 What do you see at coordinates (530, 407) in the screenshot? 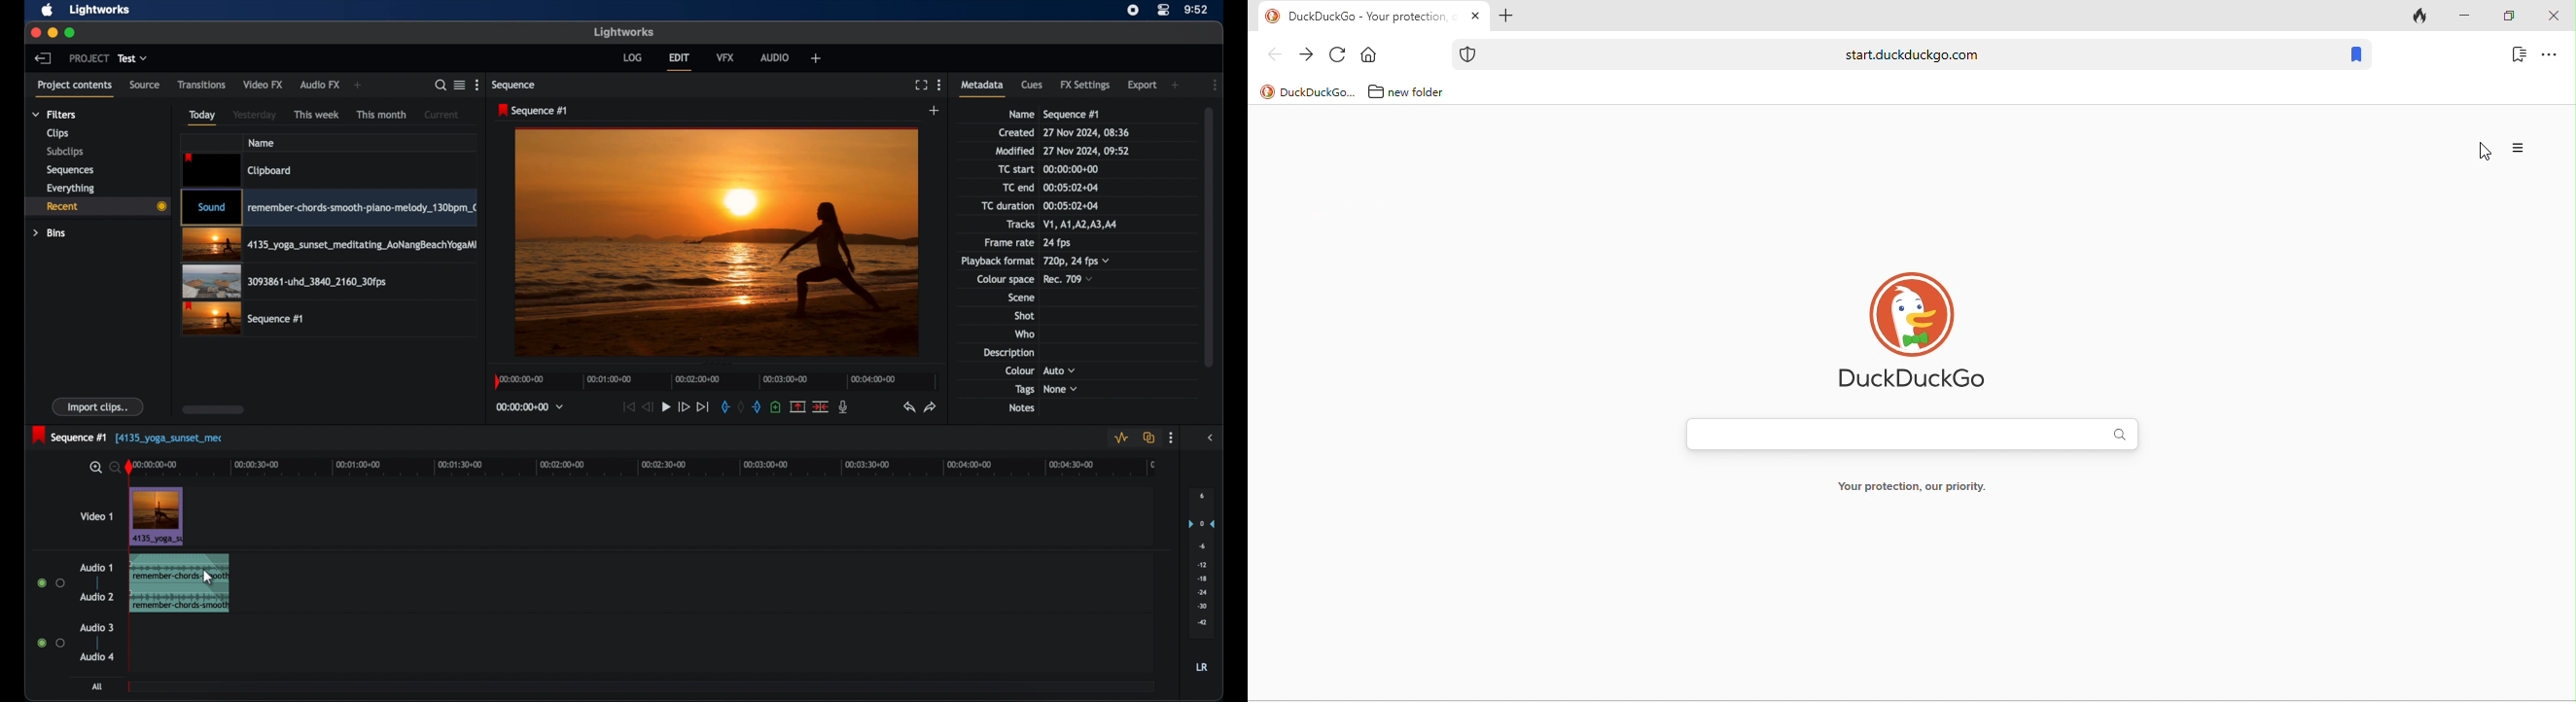
I see `timecodes and reels` at bounding box center [530, 407].